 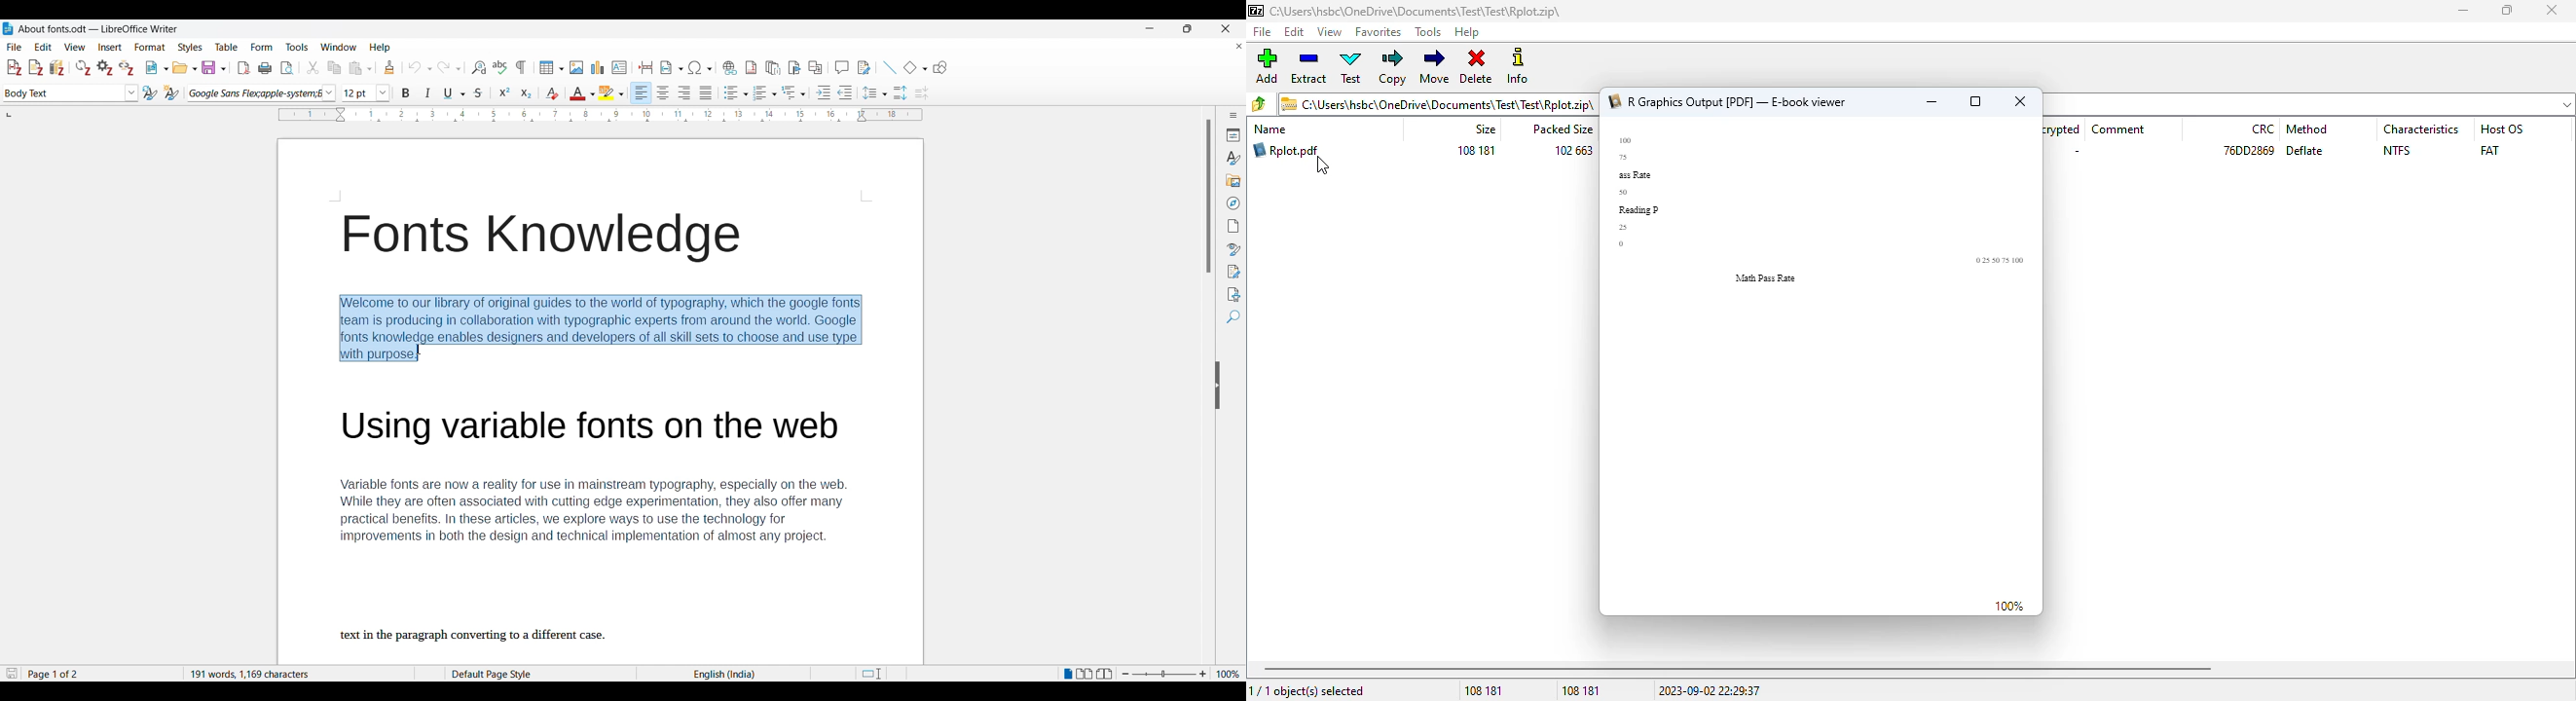 What do you see at coordinates (297, 47) in the screenshot?
I see `Tools menu` at bounding box center [297, 47].